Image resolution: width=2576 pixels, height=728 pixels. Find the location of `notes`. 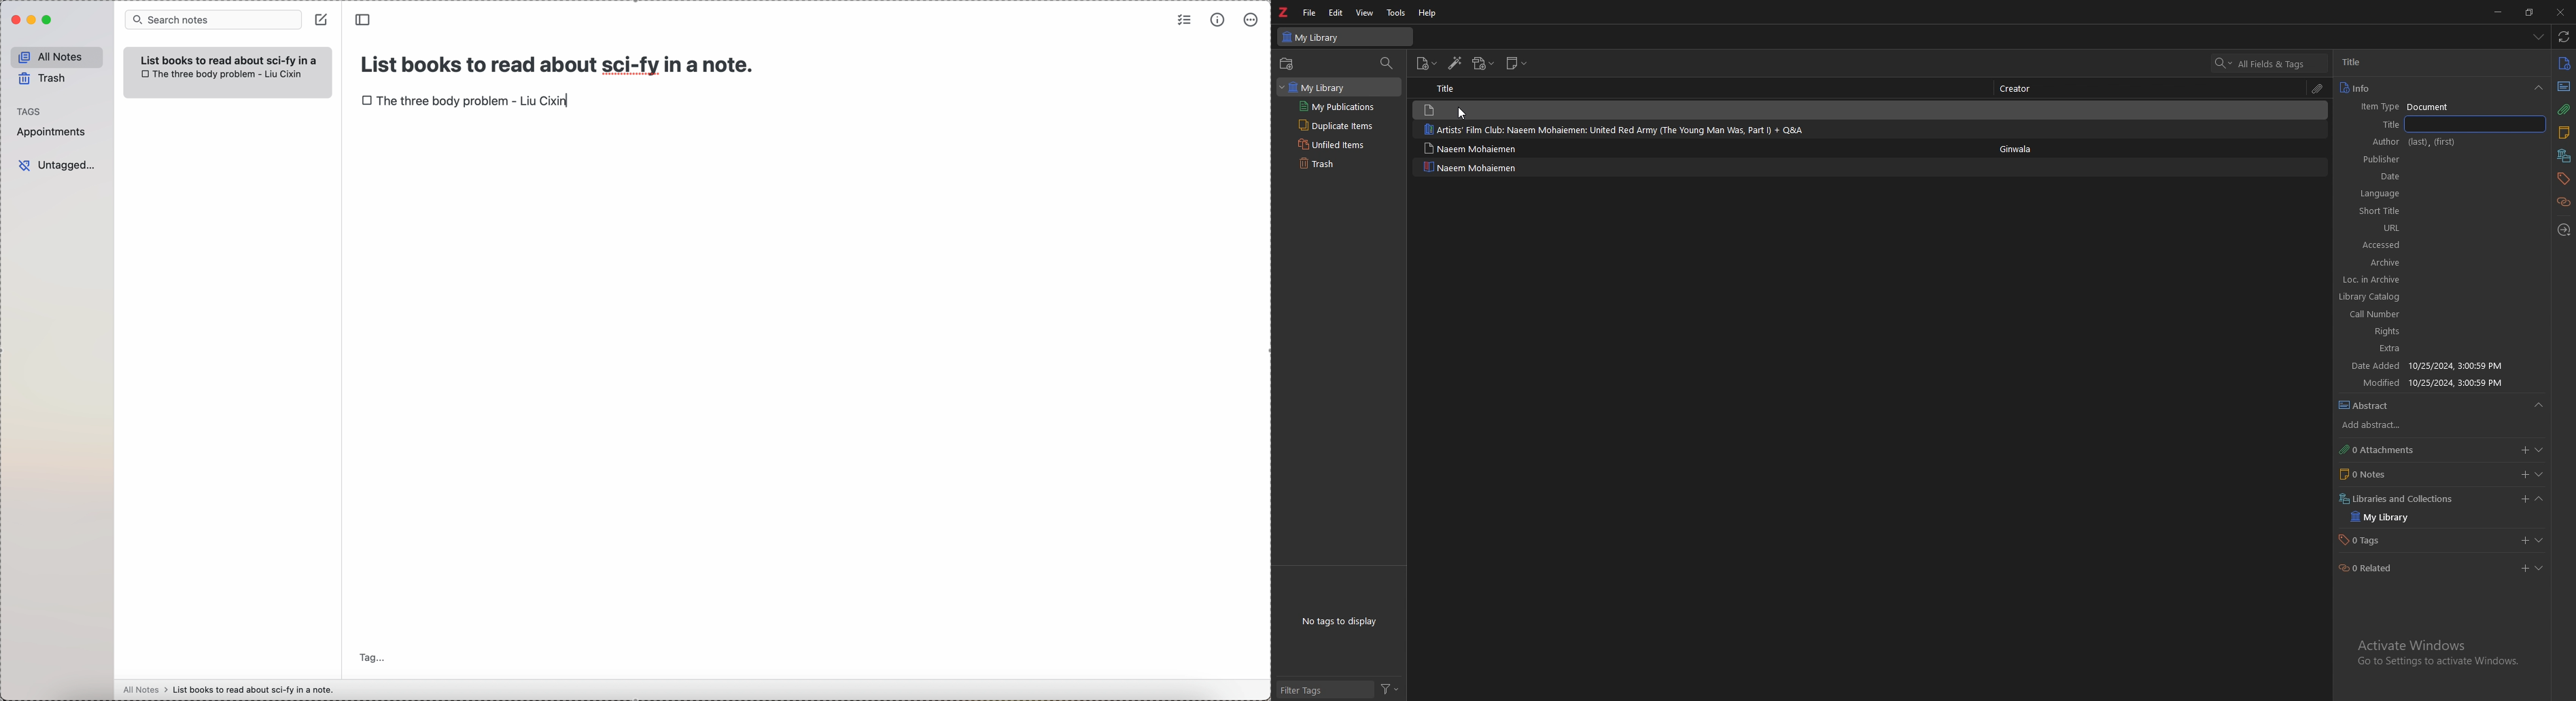

notes is located at coordinates (2564, 133).